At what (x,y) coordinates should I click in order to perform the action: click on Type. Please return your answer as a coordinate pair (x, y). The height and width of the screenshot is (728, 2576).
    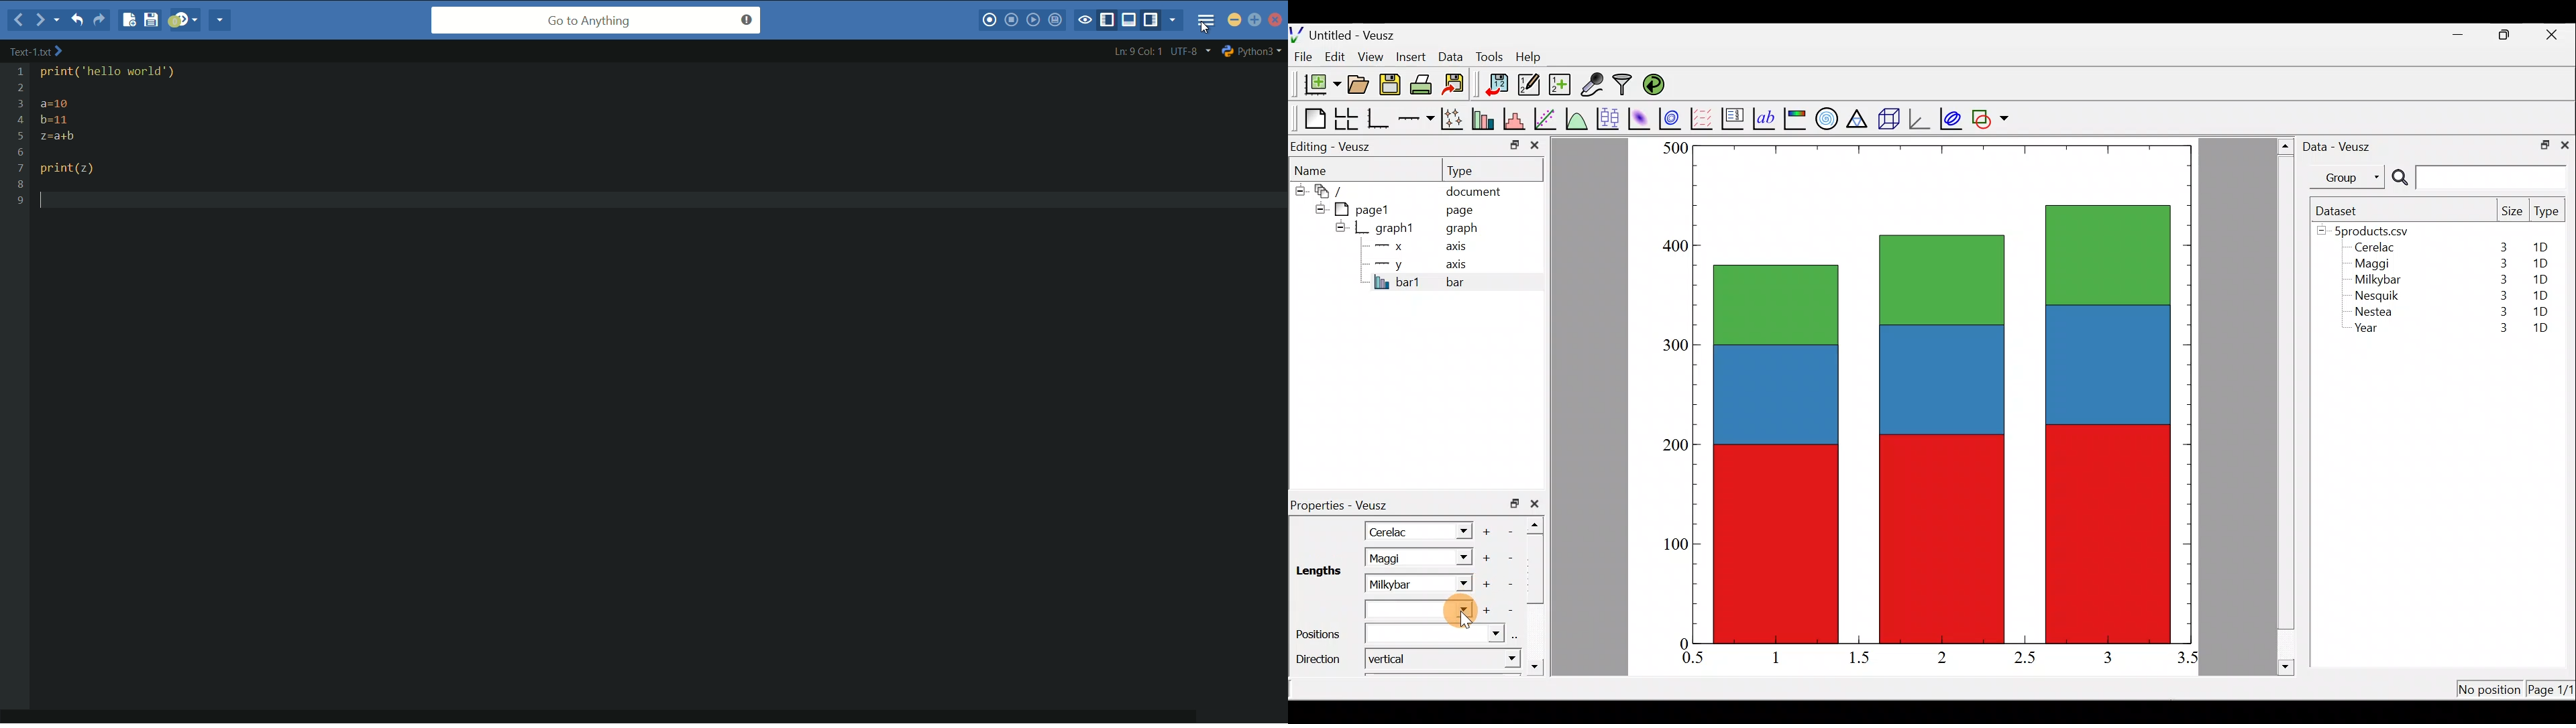
    Looking at the image, I should click on (2548, 215).